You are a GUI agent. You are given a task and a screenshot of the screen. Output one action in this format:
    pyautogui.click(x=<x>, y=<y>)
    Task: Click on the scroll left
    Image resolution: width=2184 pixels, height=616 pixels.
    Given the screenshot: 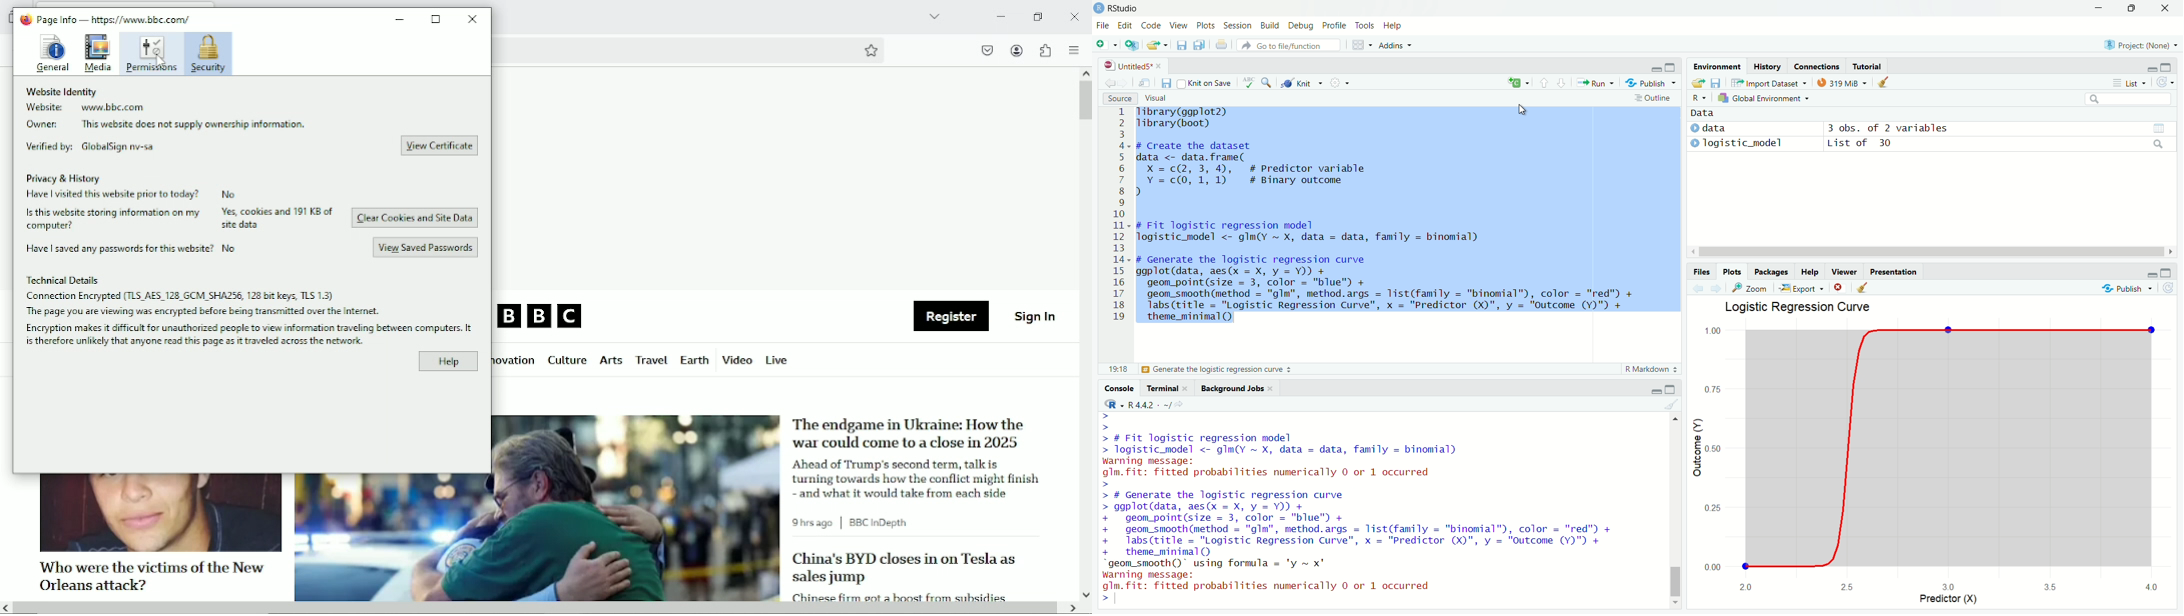 What is the action you would take?
    pyautogui.click(x=7, y=608)
    